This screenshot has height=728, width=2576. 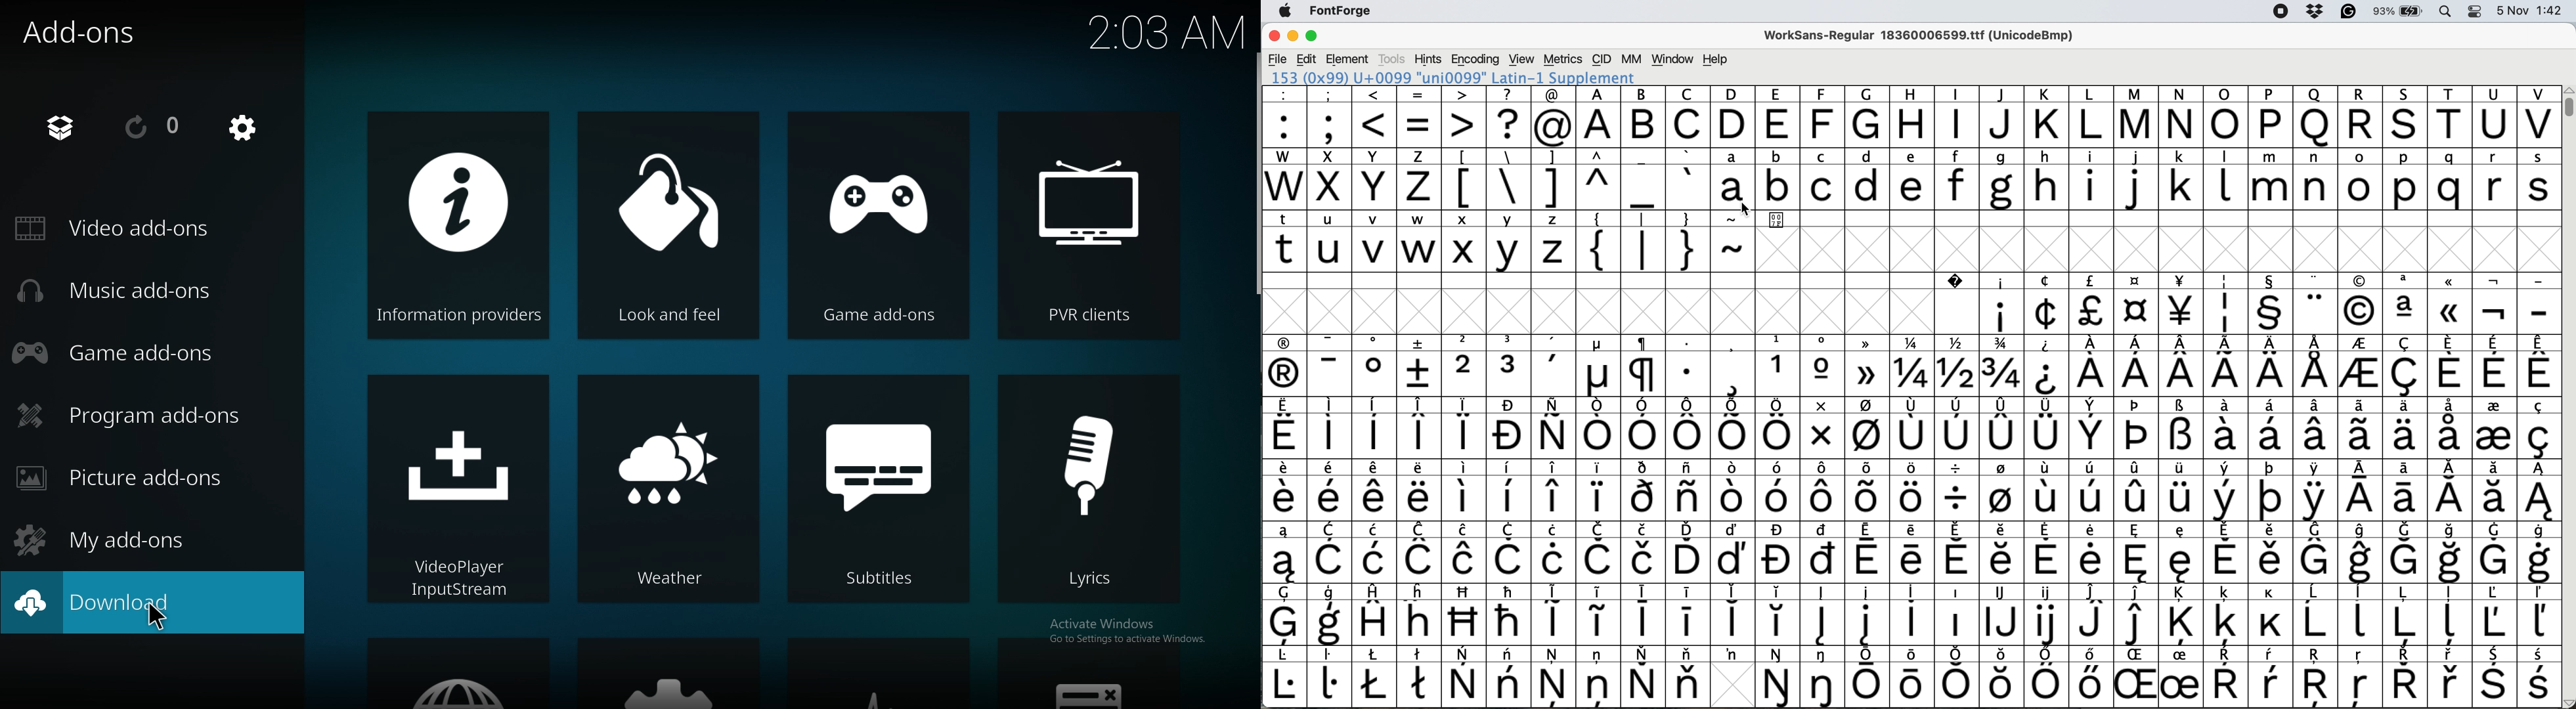 What do you see at coordinates (1166, 32) in the screenshot?
I see `time` at bounding box center [1166, 32].